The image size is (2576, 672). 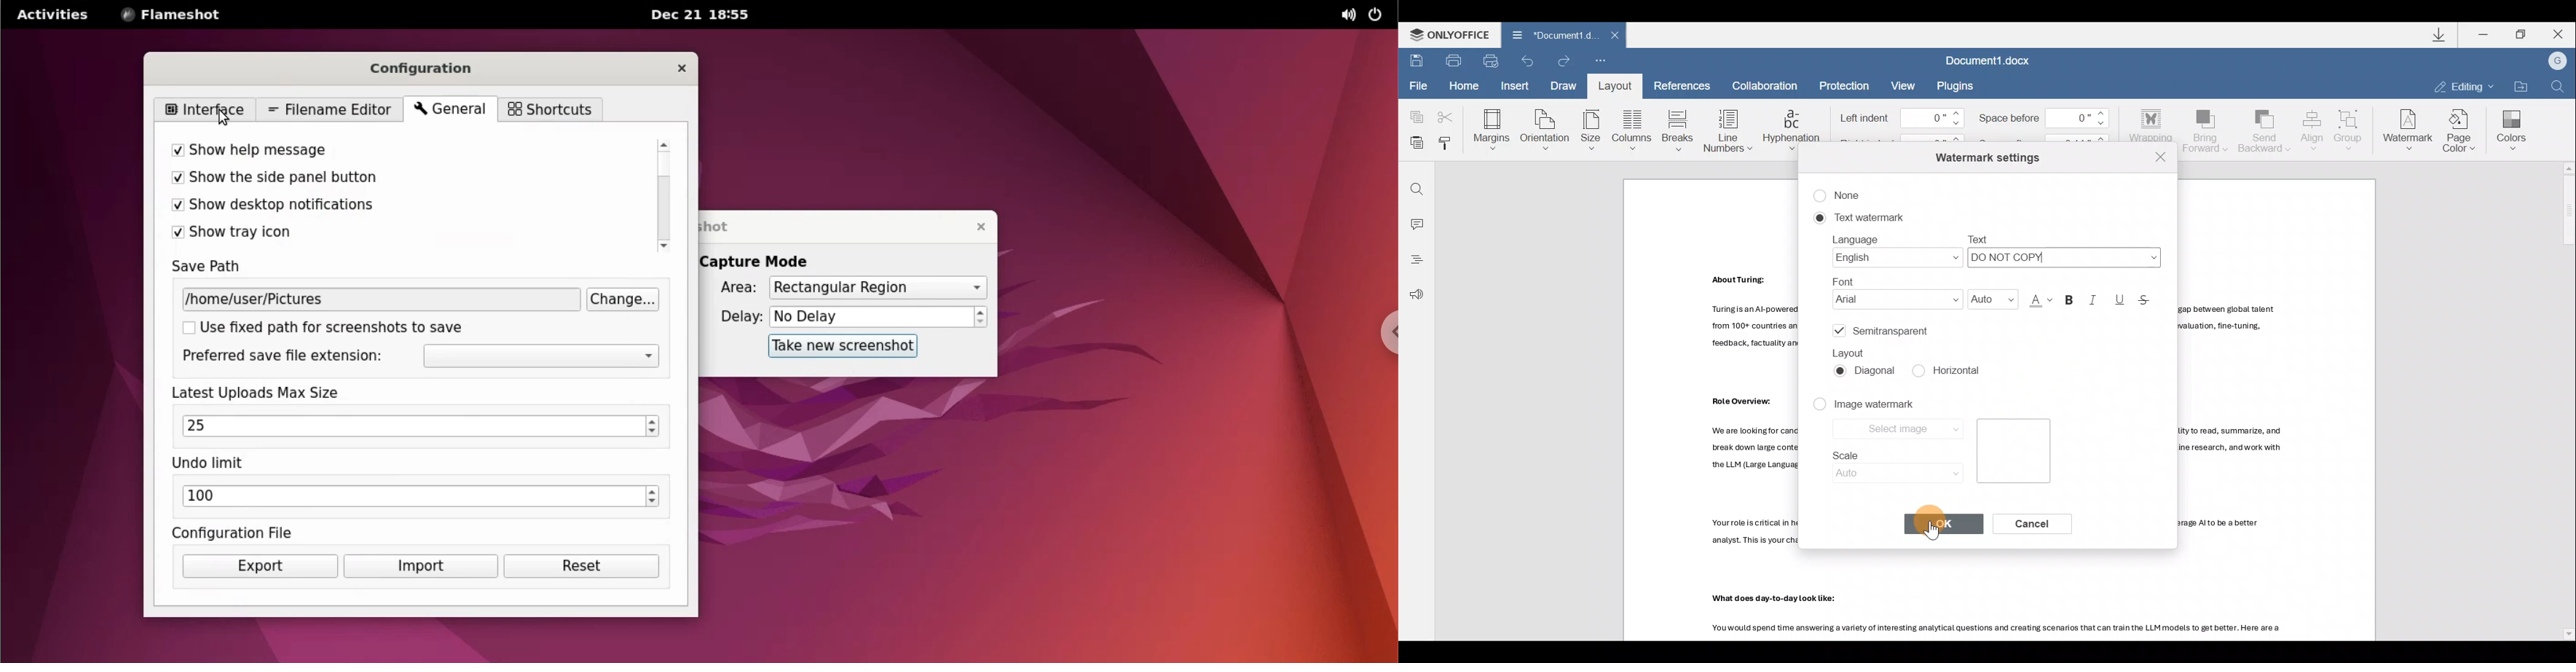 What do you see at coordinates (1776, 598) in the screenshot?
I see `` at bounding box center [1776, 598].